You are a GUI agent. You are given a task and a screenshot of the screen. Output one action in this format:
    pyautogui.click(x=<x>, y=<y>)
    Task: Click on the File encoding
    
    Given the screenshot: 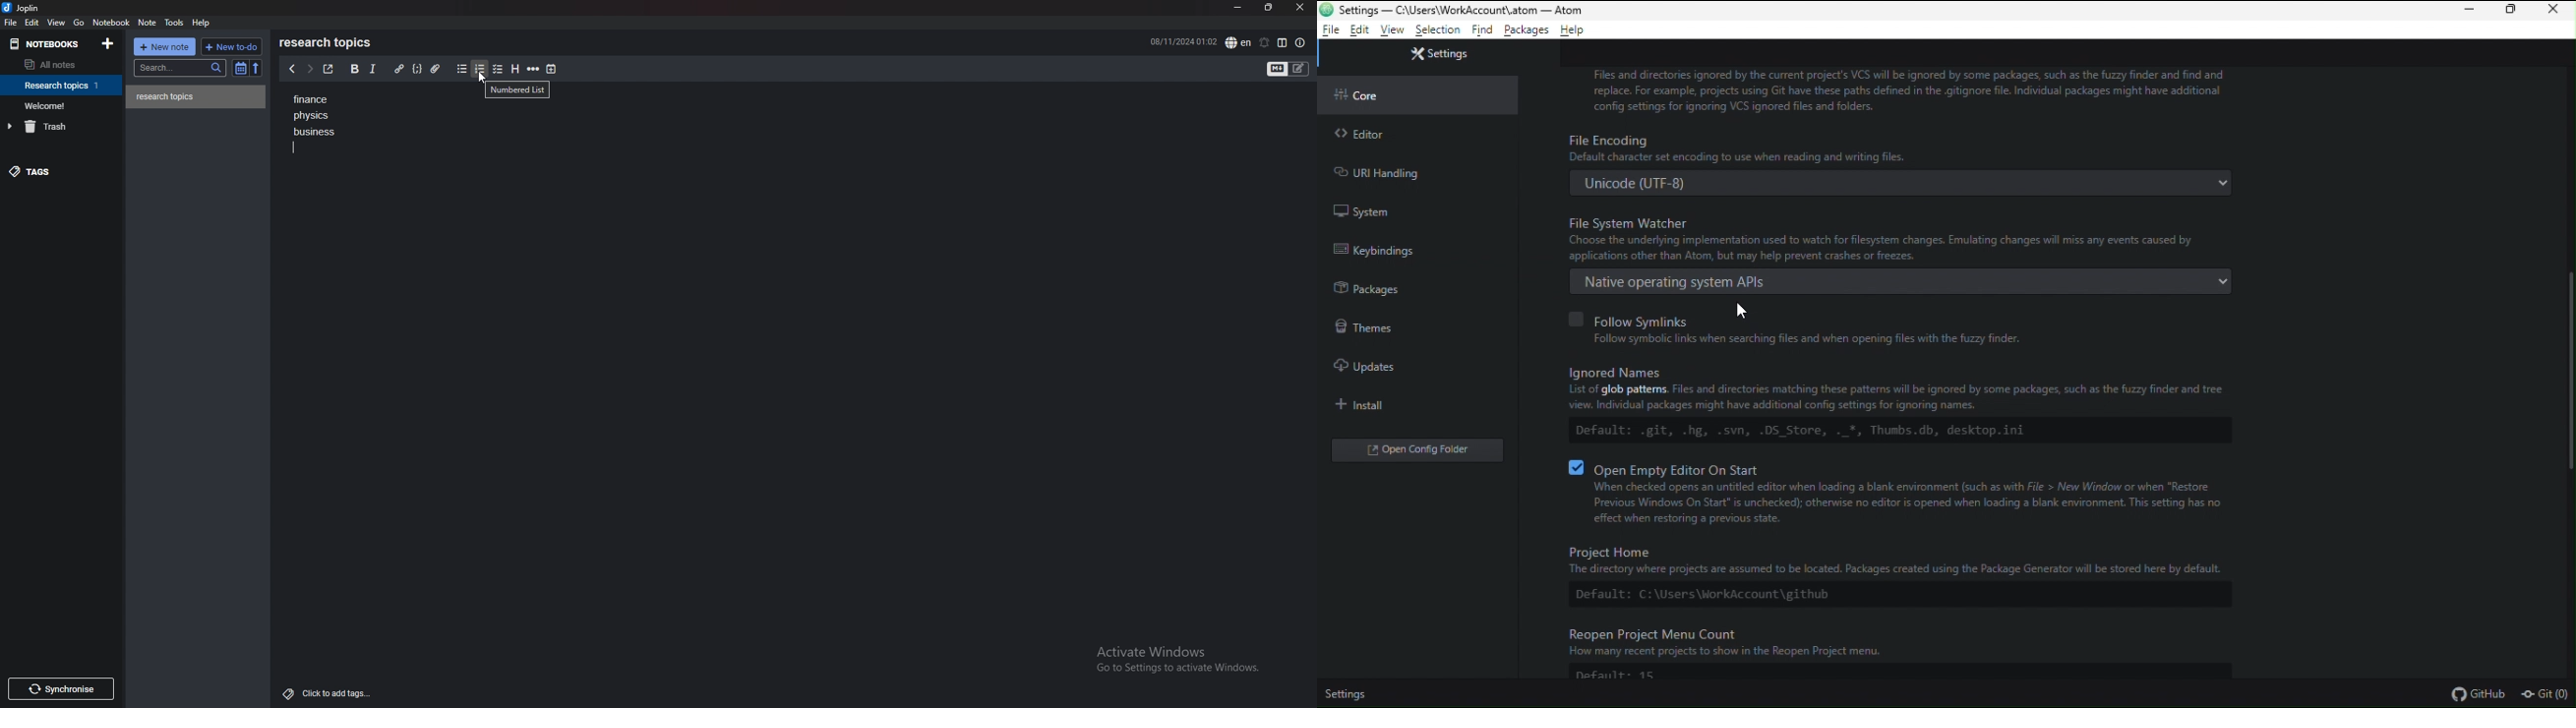 What is the action you would take?
    pyautogui.click(x=1899, y=163)
    